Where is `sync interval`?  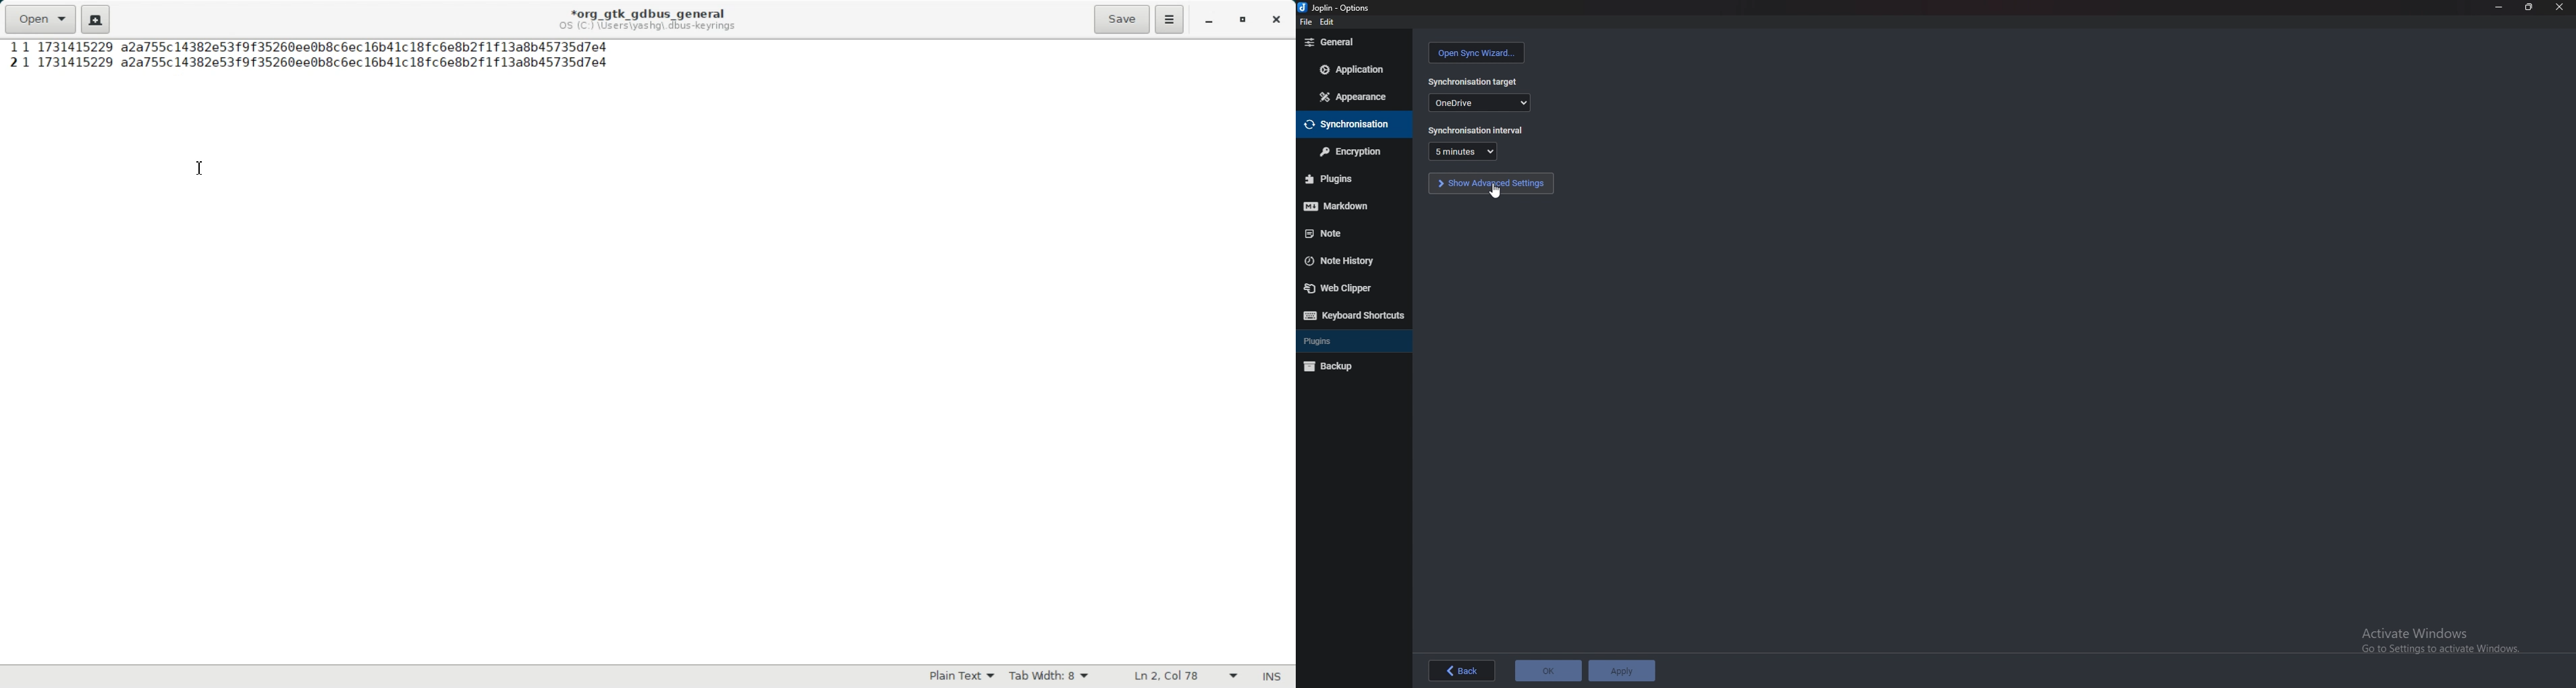
sync interval is located at coordinates (1478, 130).